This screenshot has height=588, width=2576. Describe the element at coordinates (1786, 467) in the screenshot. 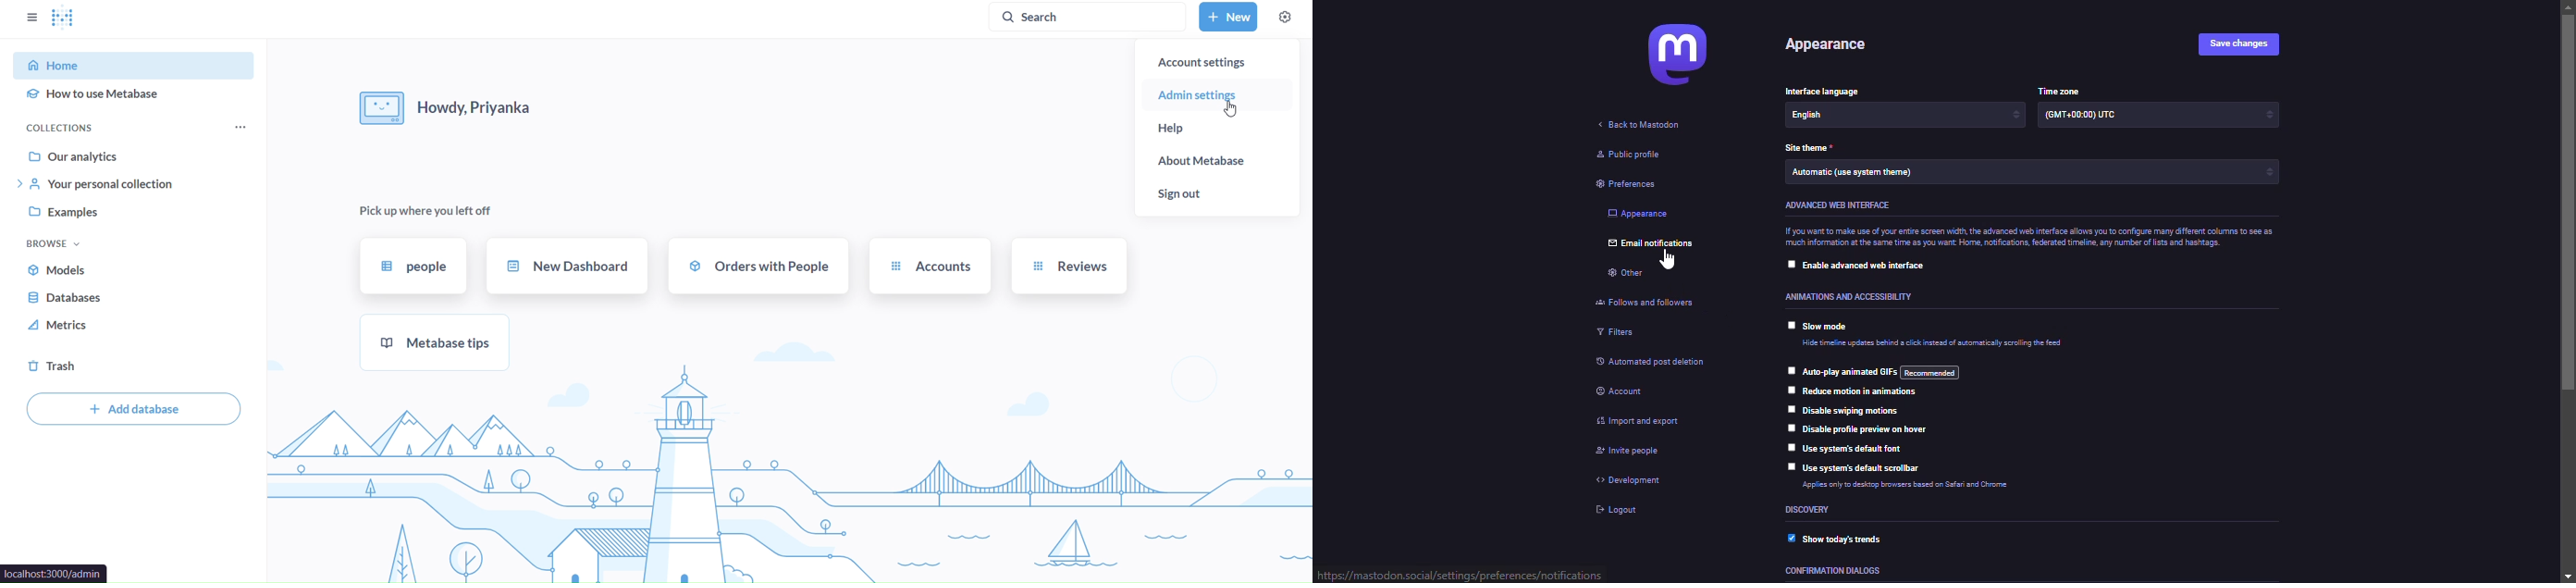

I see `click to select` at that location.